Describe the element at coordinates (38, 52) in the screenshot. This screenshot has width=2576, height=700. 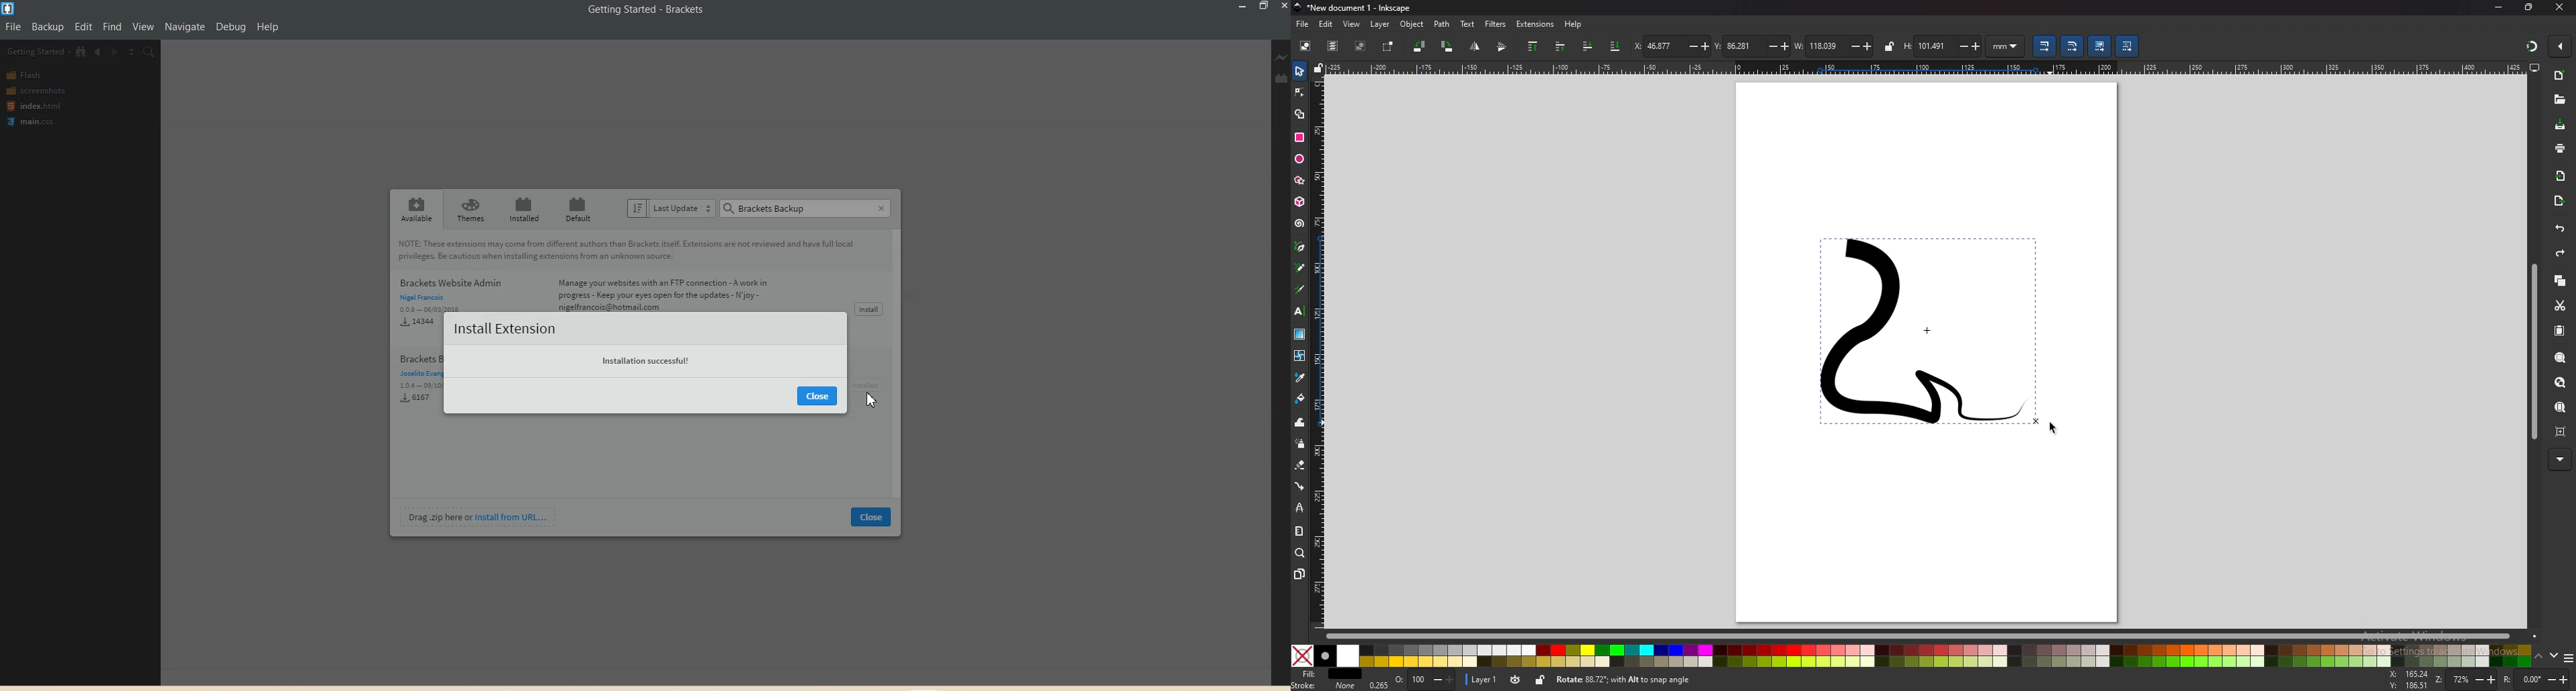
I see `Getting Started` at that location.